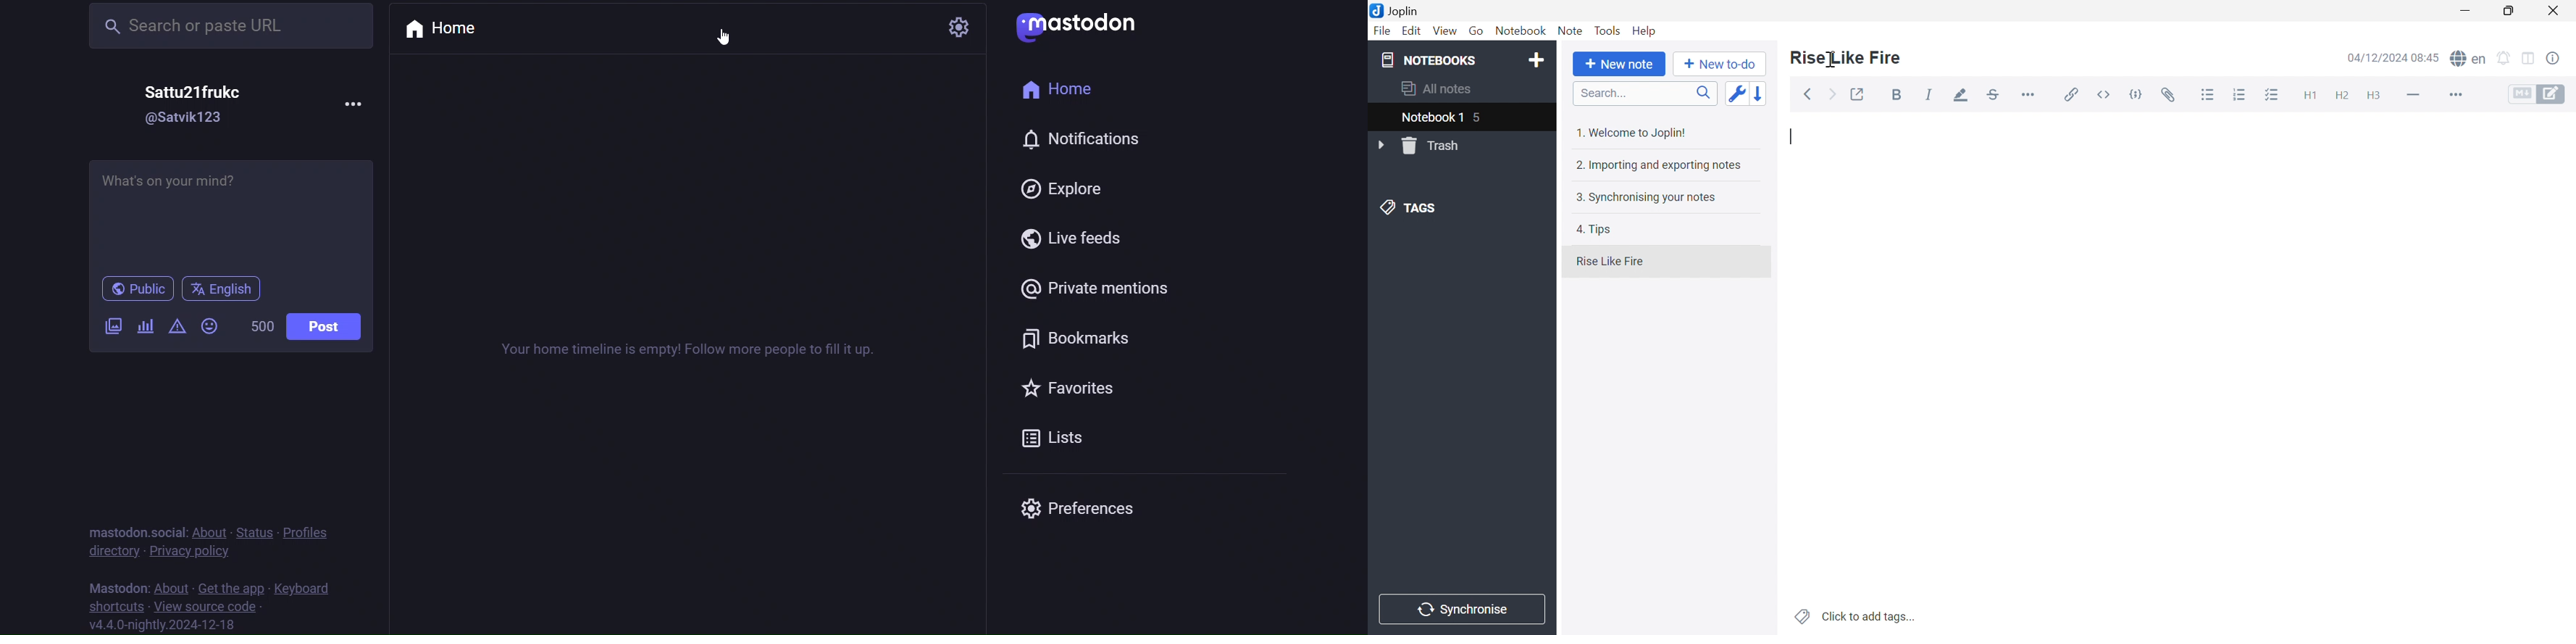 The height and width of the screenshot is (644, 2576). Describe the element at coordinates (1852, 615) in the screenshot. I see `Click to add tags` at that location.